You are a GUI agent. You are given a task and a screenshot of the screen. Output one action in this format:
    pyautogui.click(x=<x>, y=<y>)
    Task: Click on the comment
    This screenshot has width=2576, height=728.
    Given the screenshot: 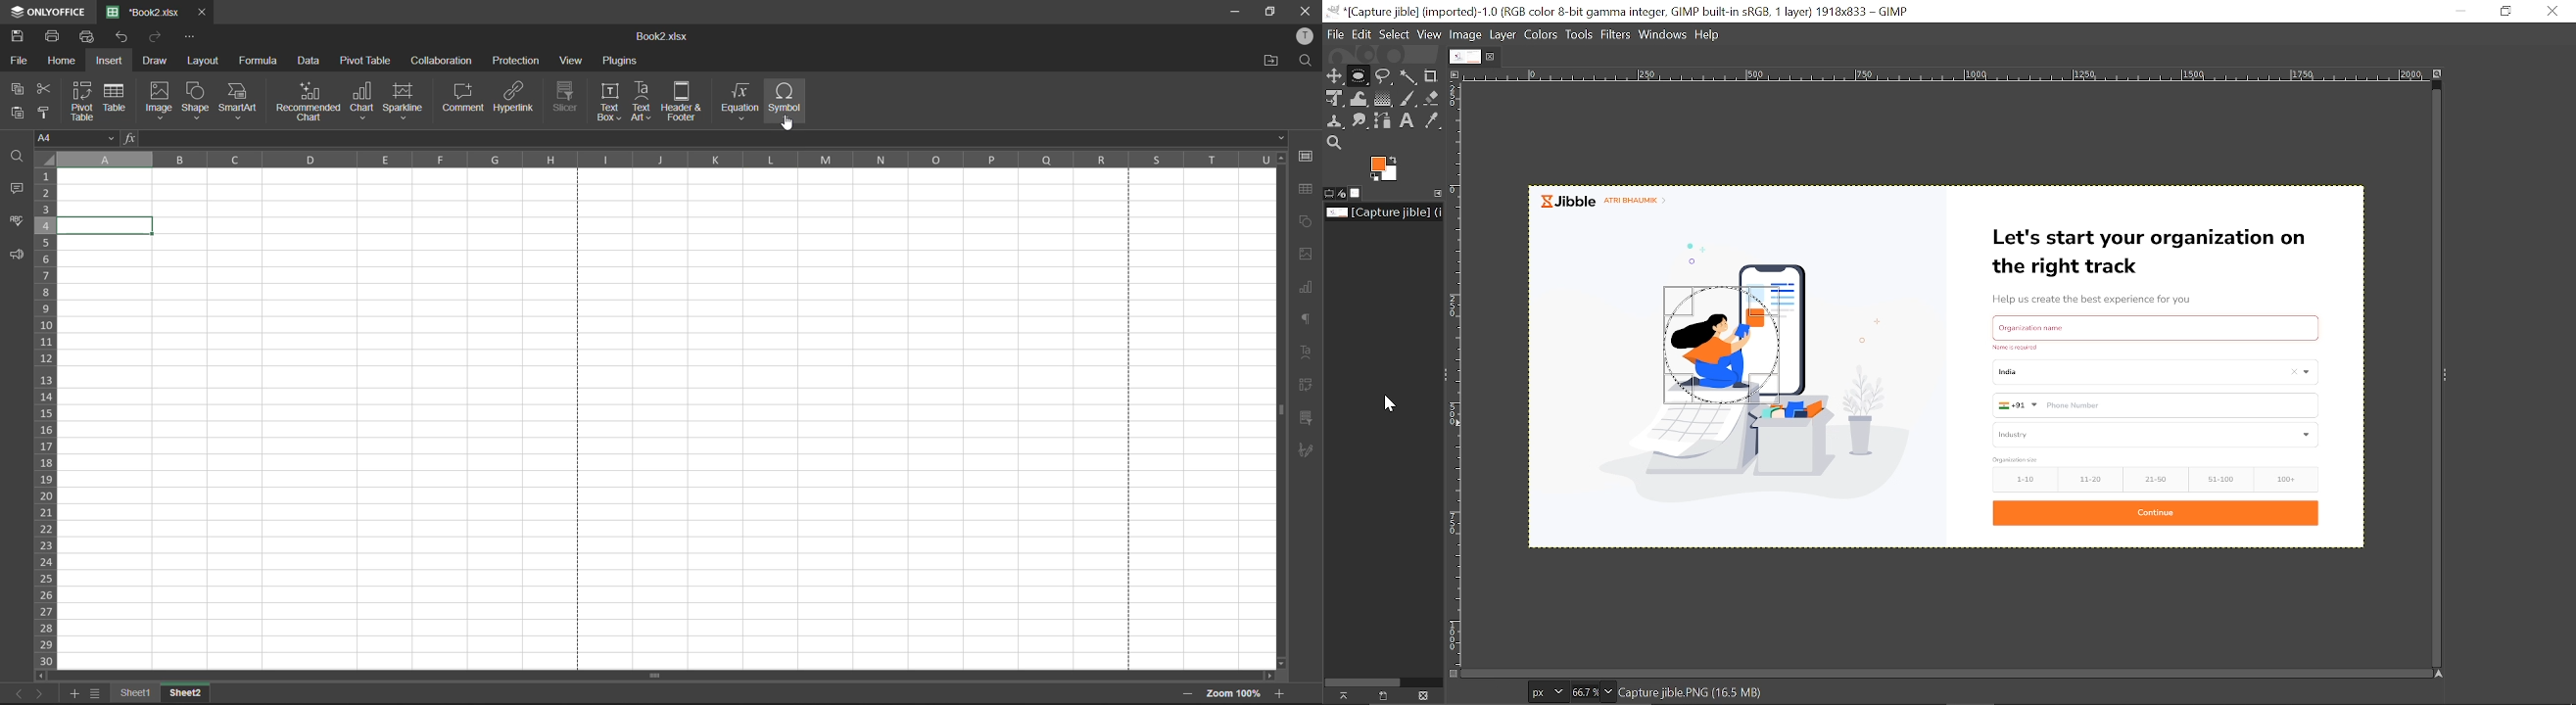 What is the action you would take?
    pyautogui.click(x=463, y=98)
    